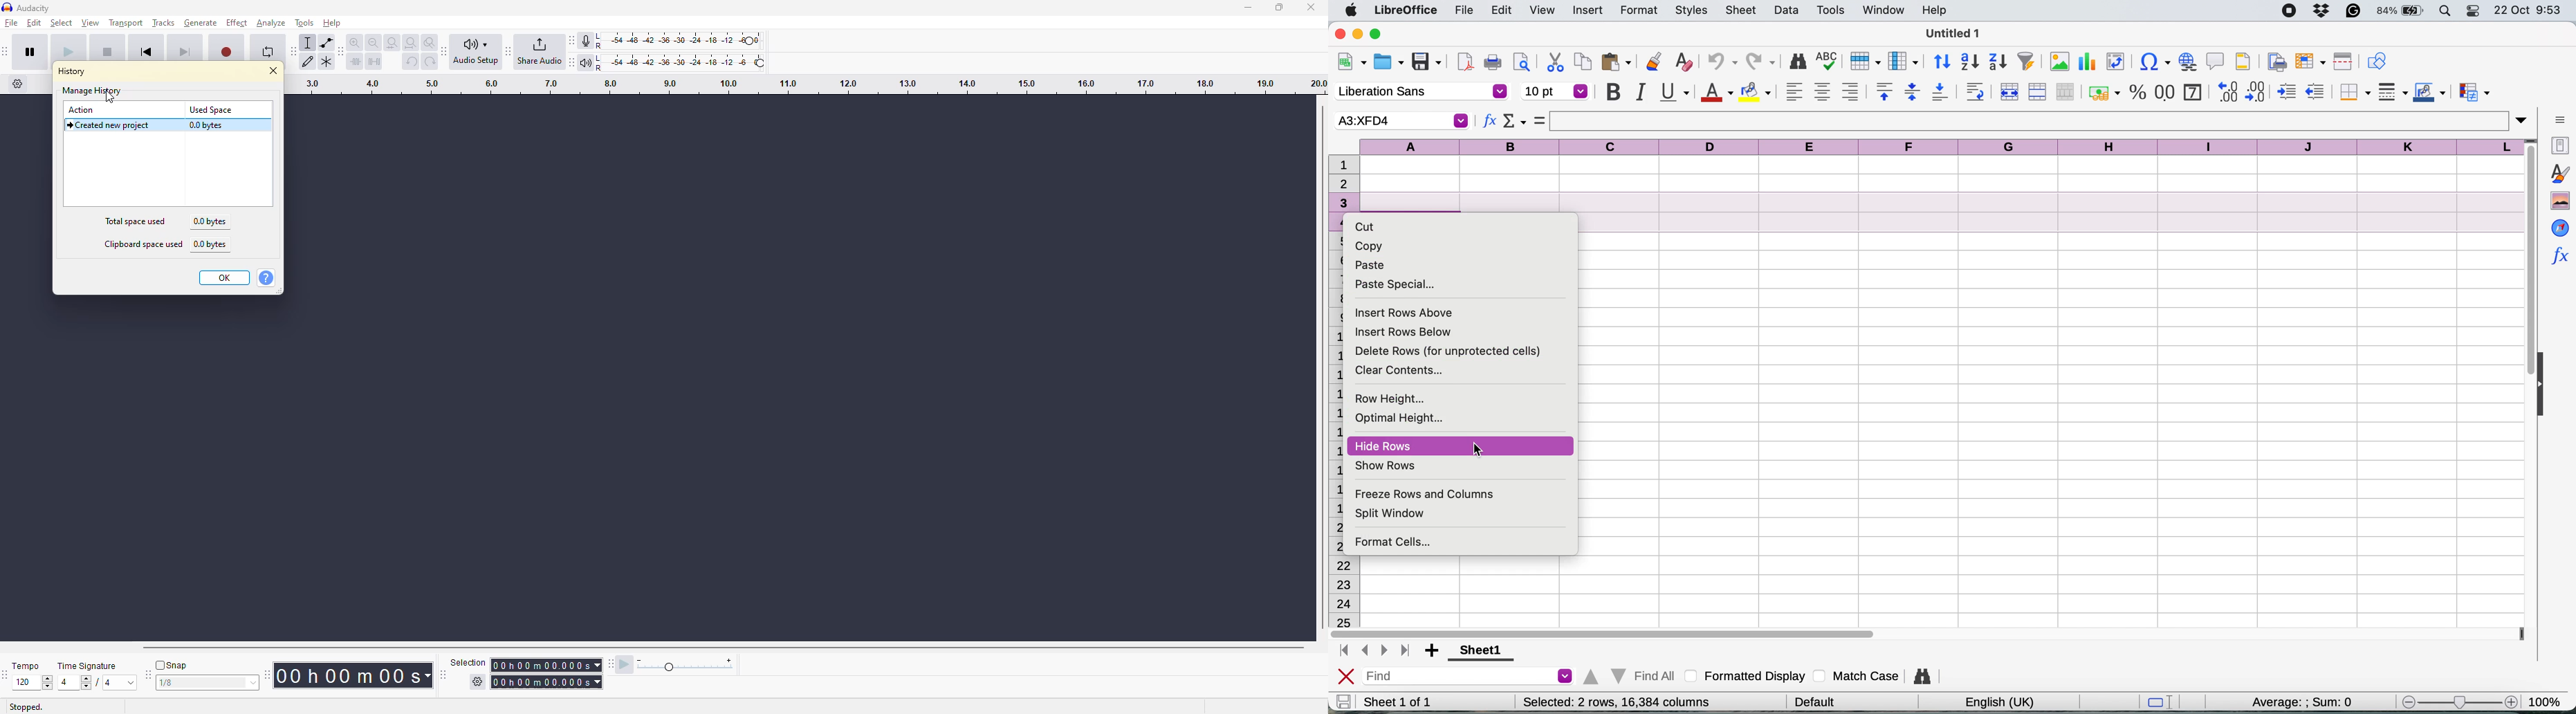 The image size is (2576, 728). Describe the element at coordinates (1397, 514) in the screenshot. I see `split window` at that location.